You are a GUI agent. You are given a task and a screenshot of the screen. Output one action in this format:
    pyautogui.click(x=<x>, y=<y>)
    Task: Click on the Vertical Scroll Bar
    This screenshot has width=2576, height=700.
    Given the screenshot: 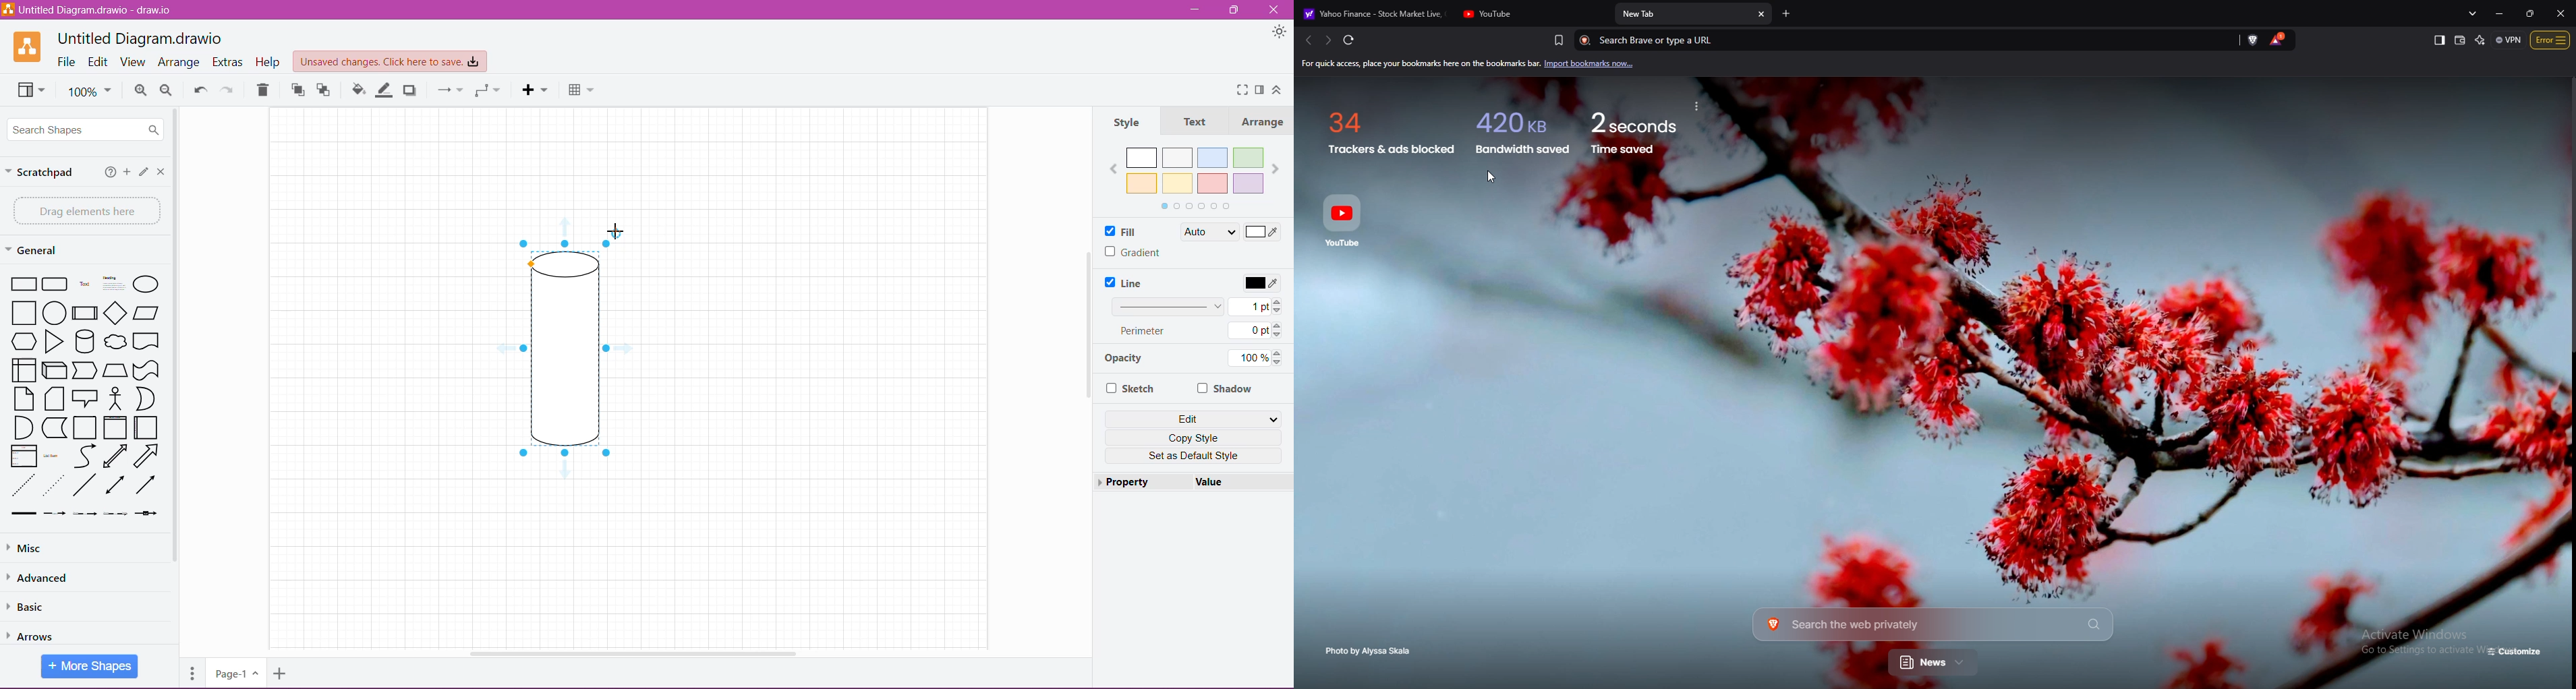 What is the action you would take?
    pyautogui.click(x=176, y=345)
    